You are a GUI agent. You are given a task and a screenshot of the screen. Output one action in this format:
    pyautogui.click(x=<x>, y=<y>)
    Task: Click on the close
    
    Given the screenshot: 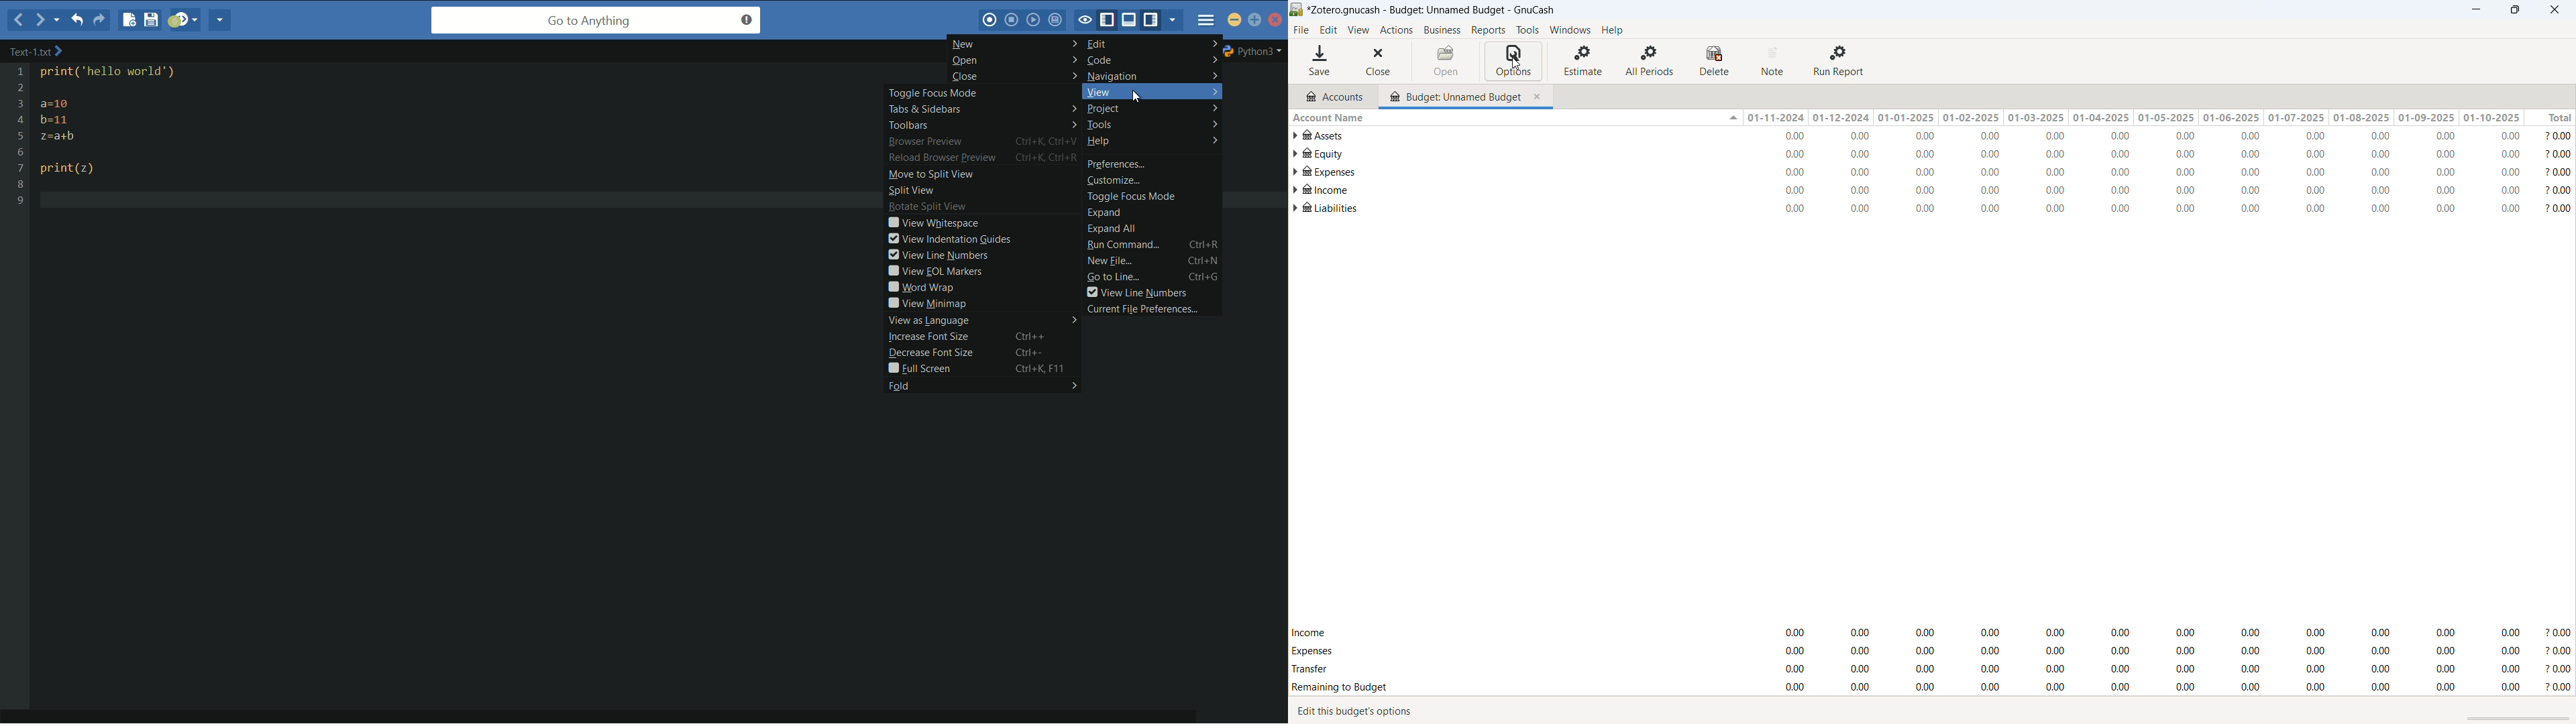 What is the action you would take?
    pyautogui.click(x=1381, y=61)
    